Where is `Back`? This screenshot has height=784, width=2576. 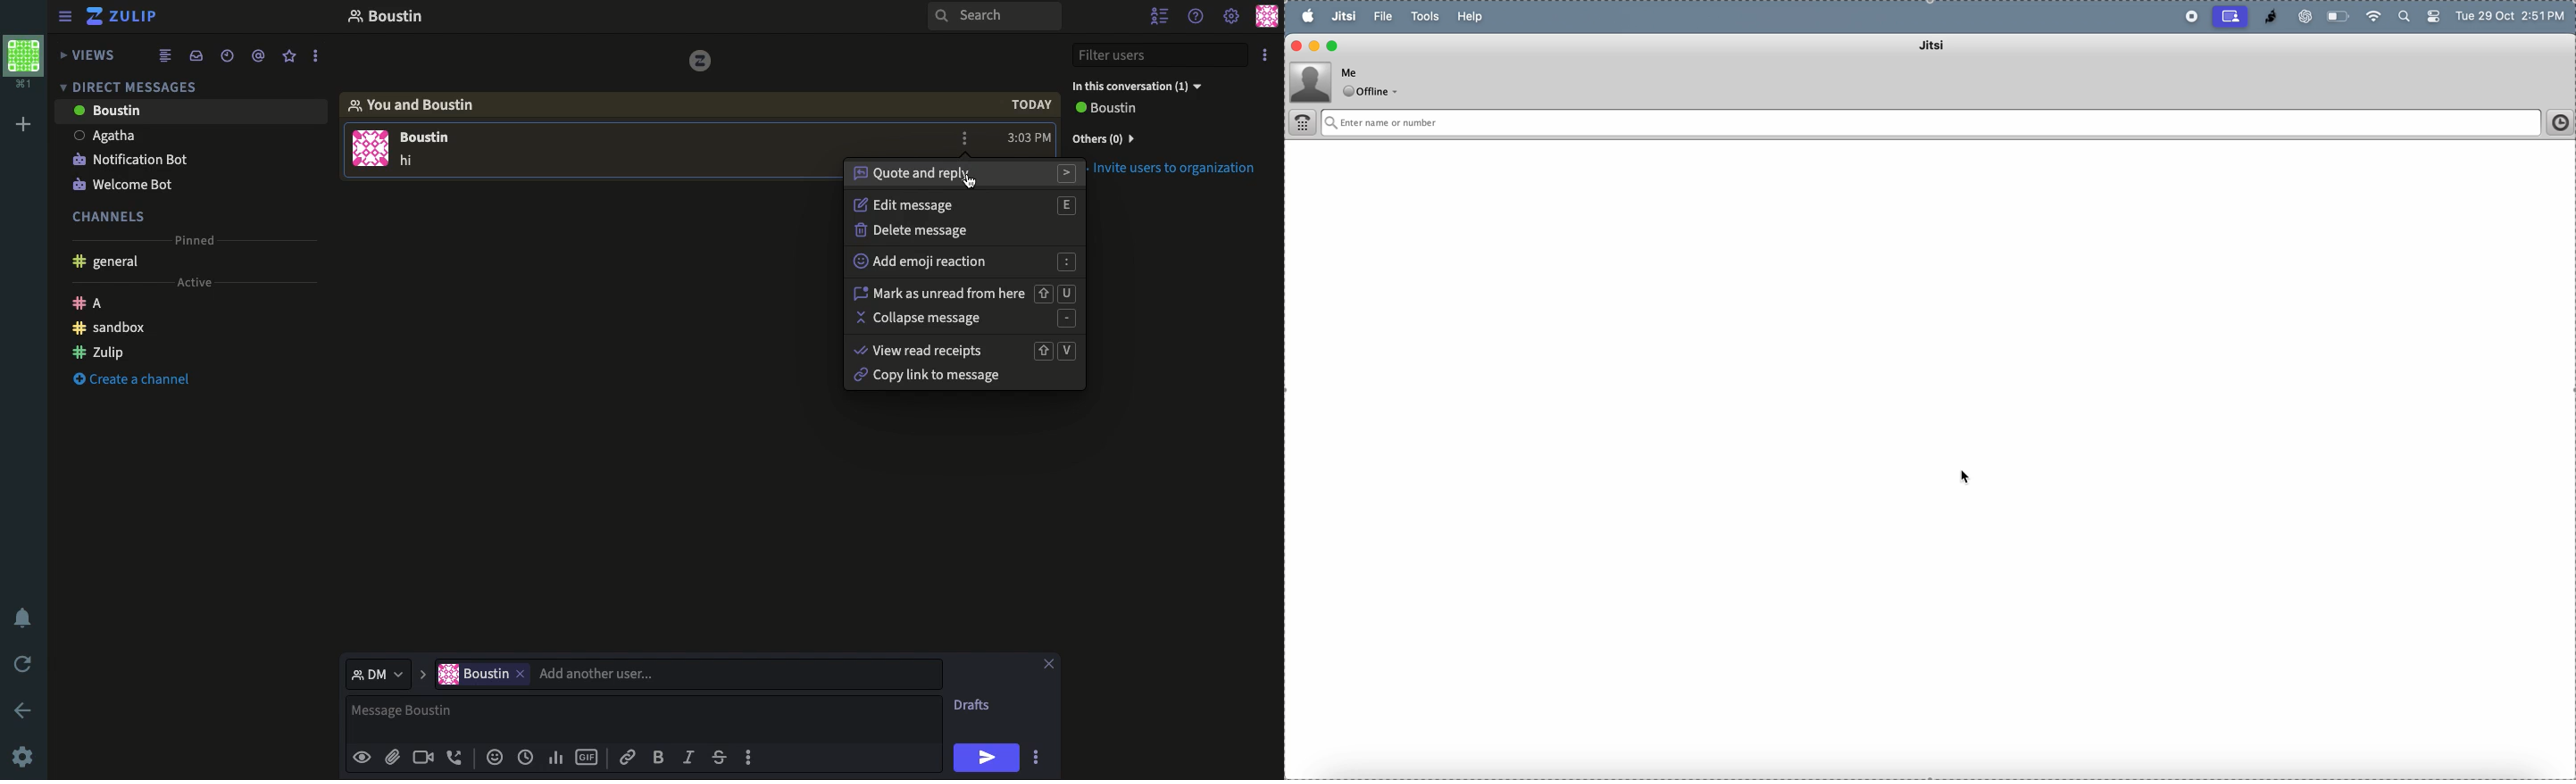 Back is located at coordinates (24, 709).